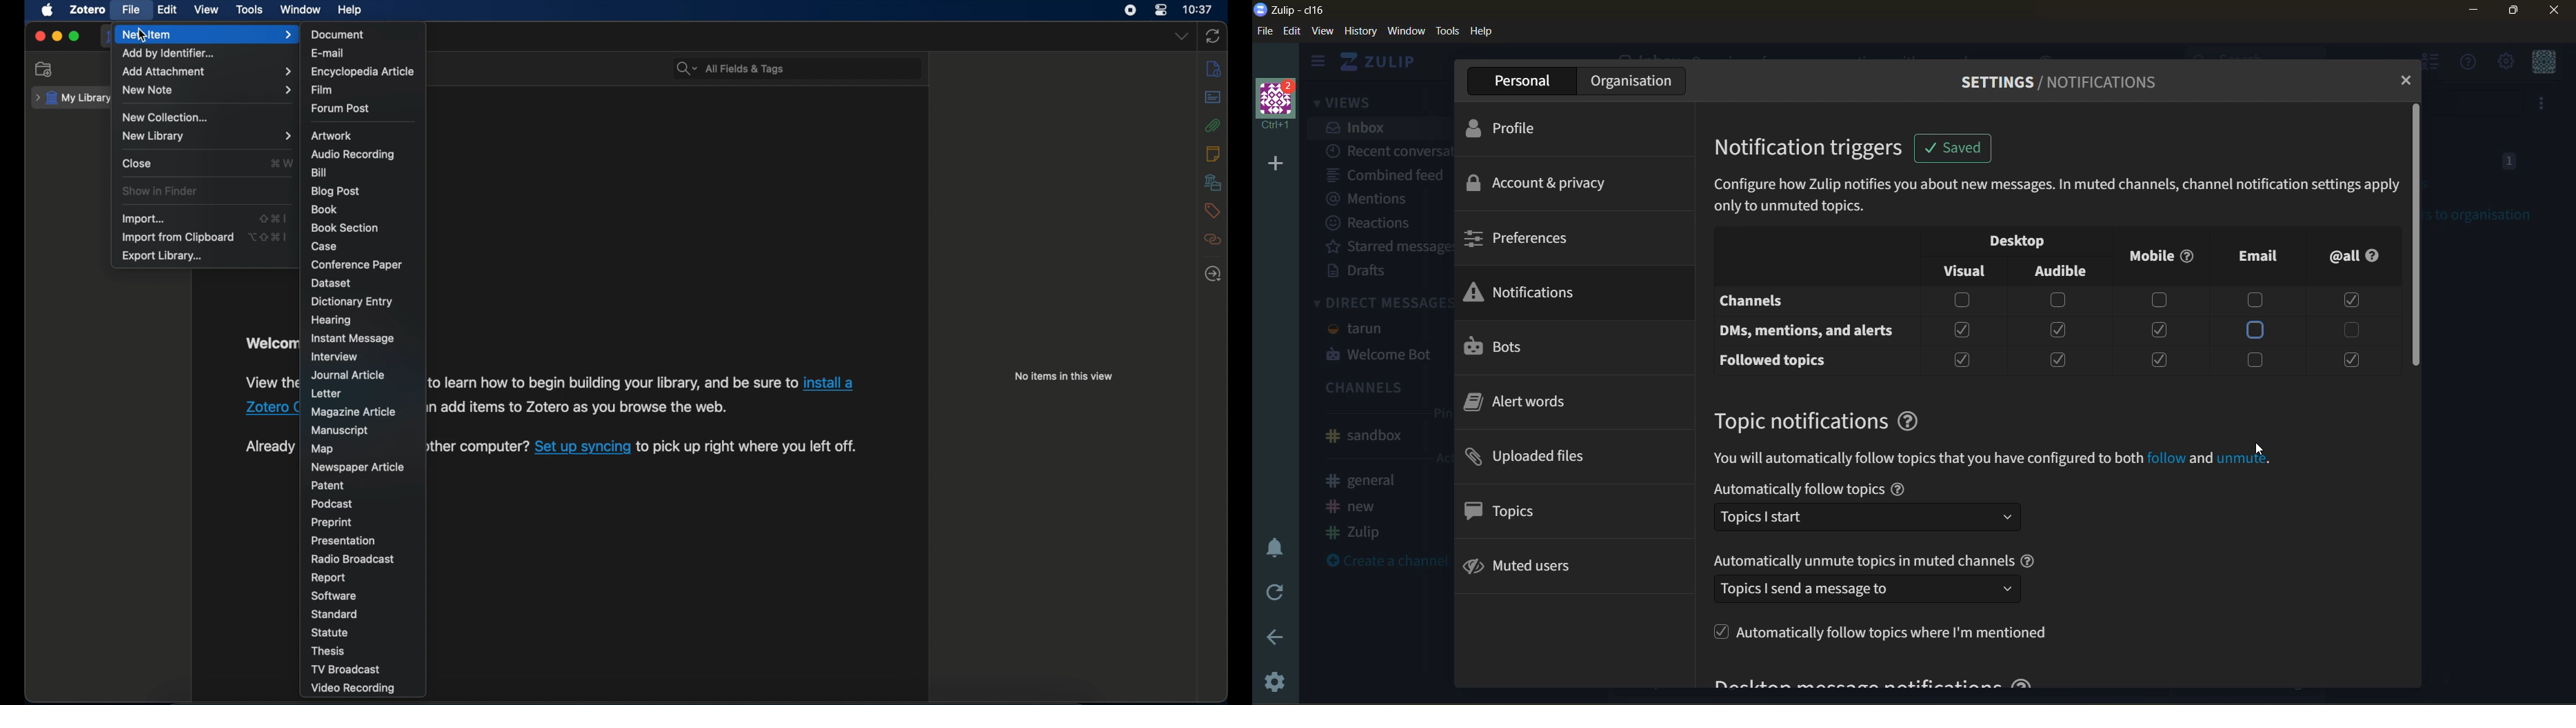 This screenshot has width=2576, height=728. What do you see at coordinates (1807, 330) in the screenshot?
I see `dms, mentions, alerts` at bounding box center [1807, 330].